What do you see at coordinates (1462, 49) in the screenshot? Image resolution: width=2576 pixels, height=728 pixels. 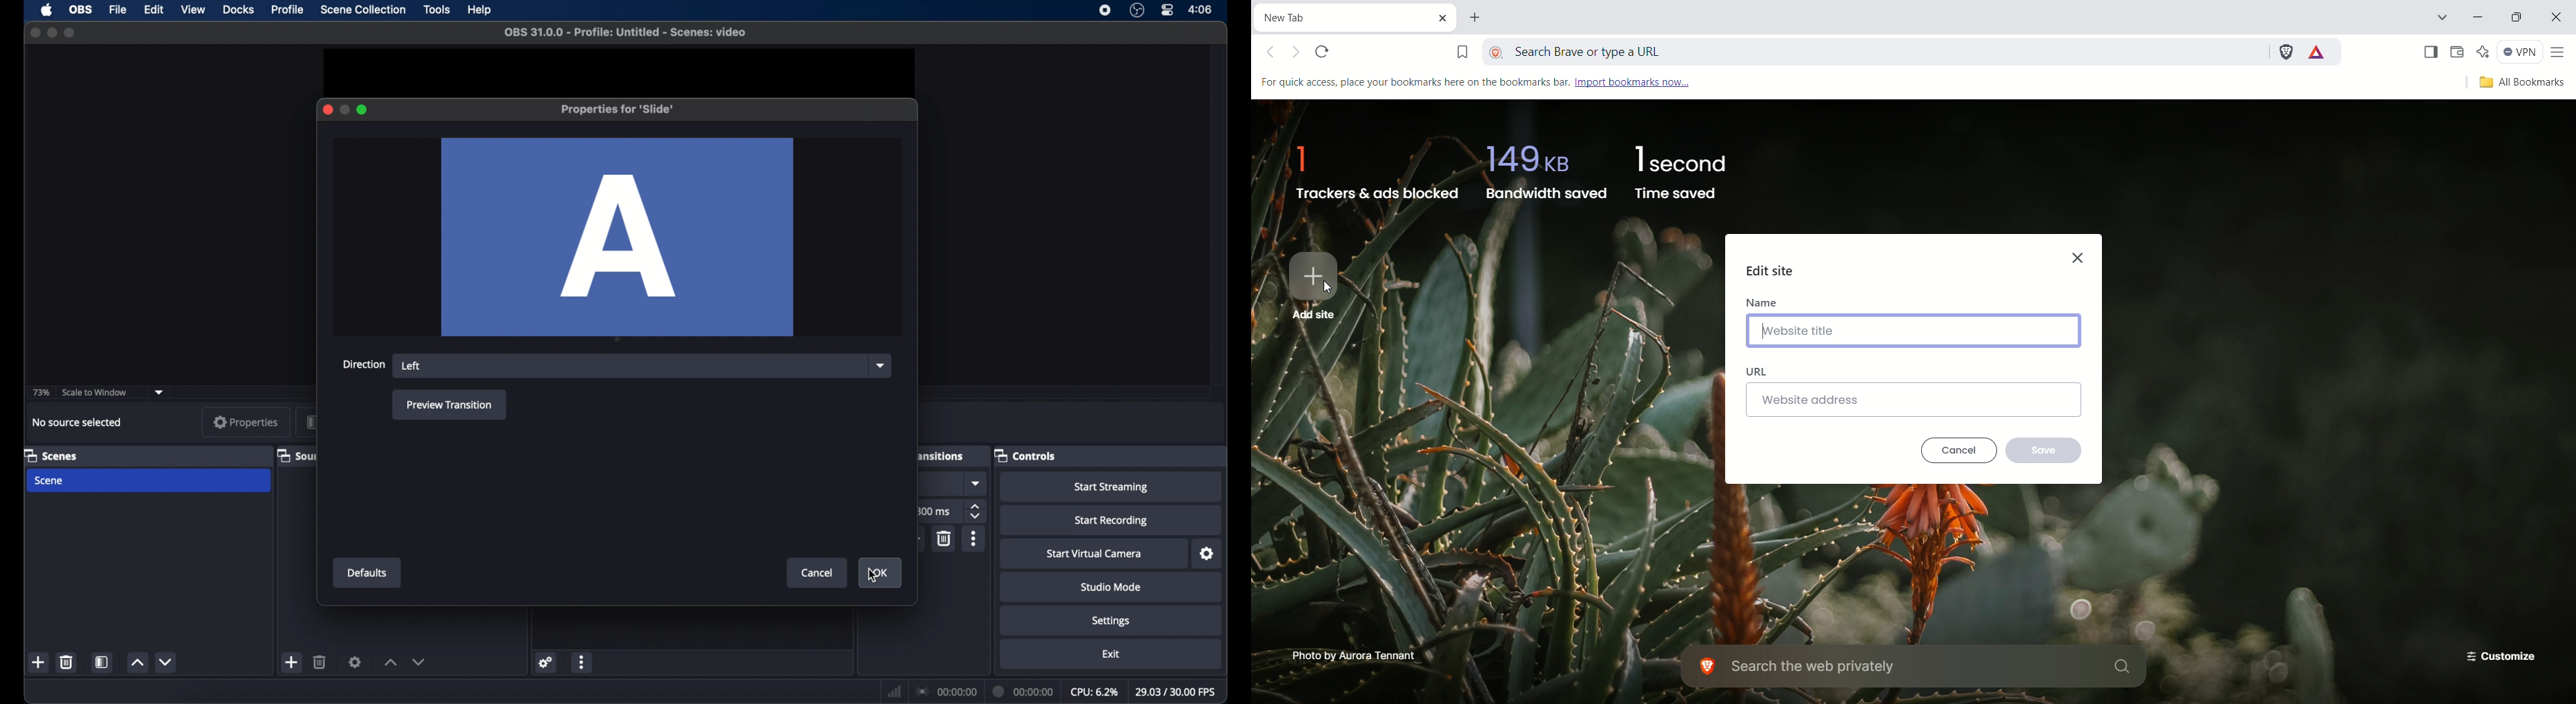 I see `bookmark` at bounding box center [1462, 49].